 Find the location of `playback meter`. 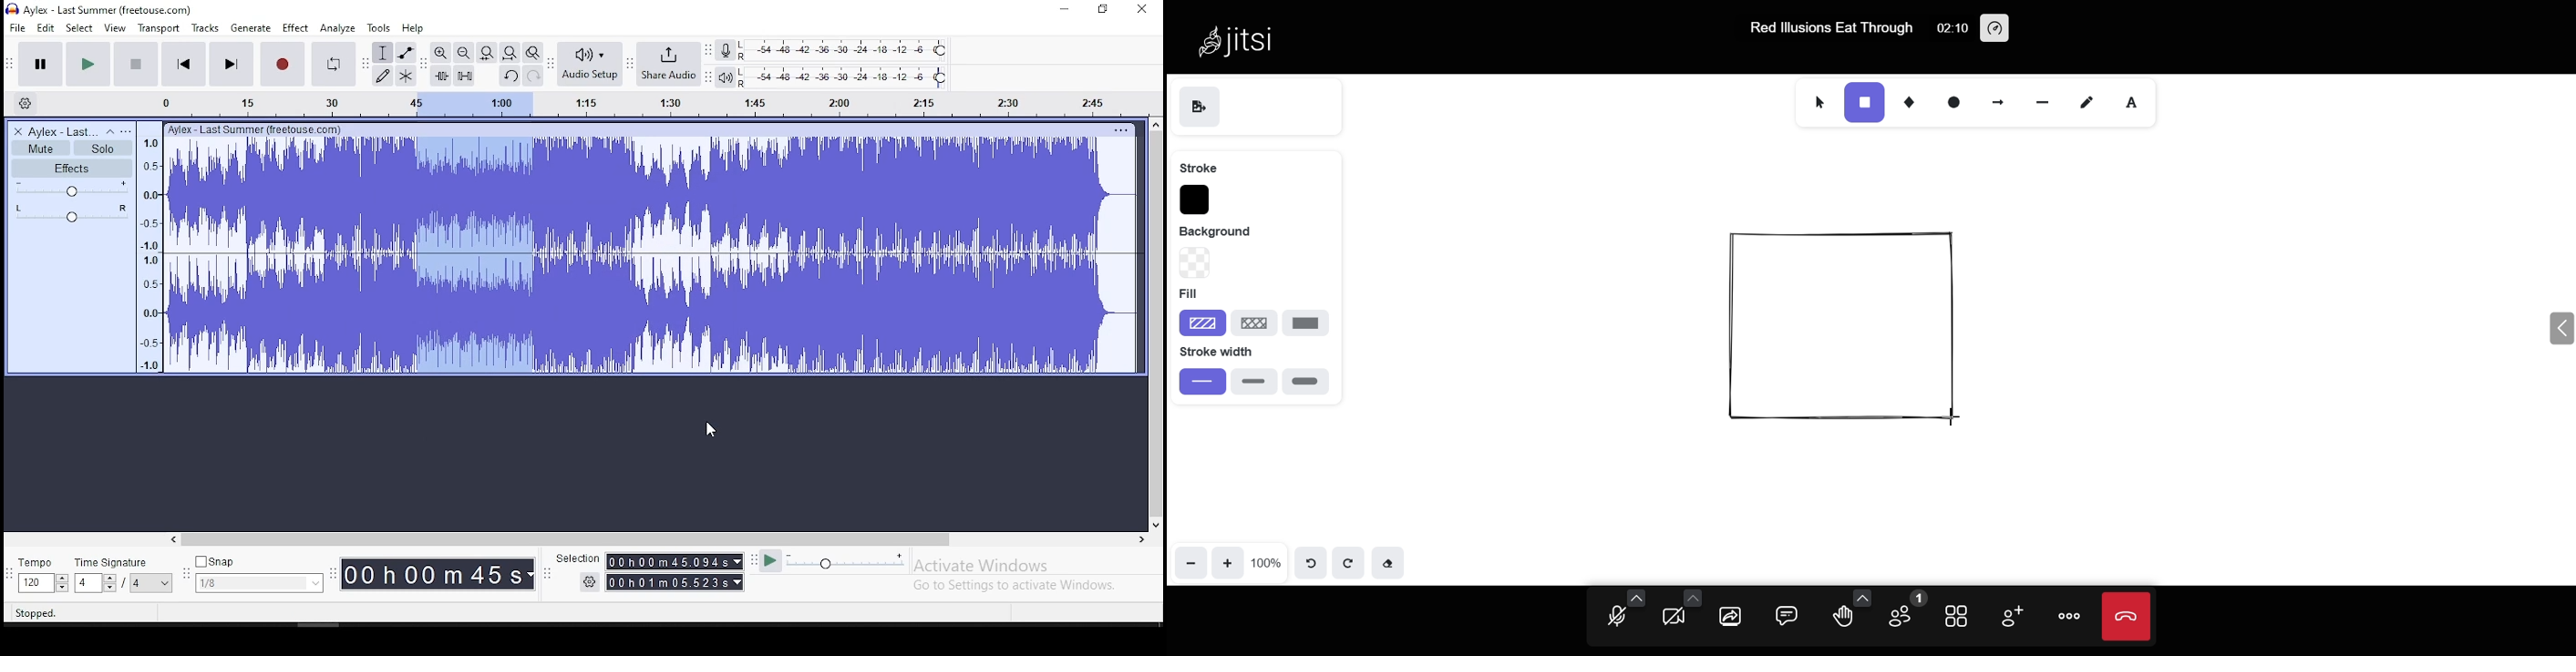

playback meter is located at coordinates (725, 77).